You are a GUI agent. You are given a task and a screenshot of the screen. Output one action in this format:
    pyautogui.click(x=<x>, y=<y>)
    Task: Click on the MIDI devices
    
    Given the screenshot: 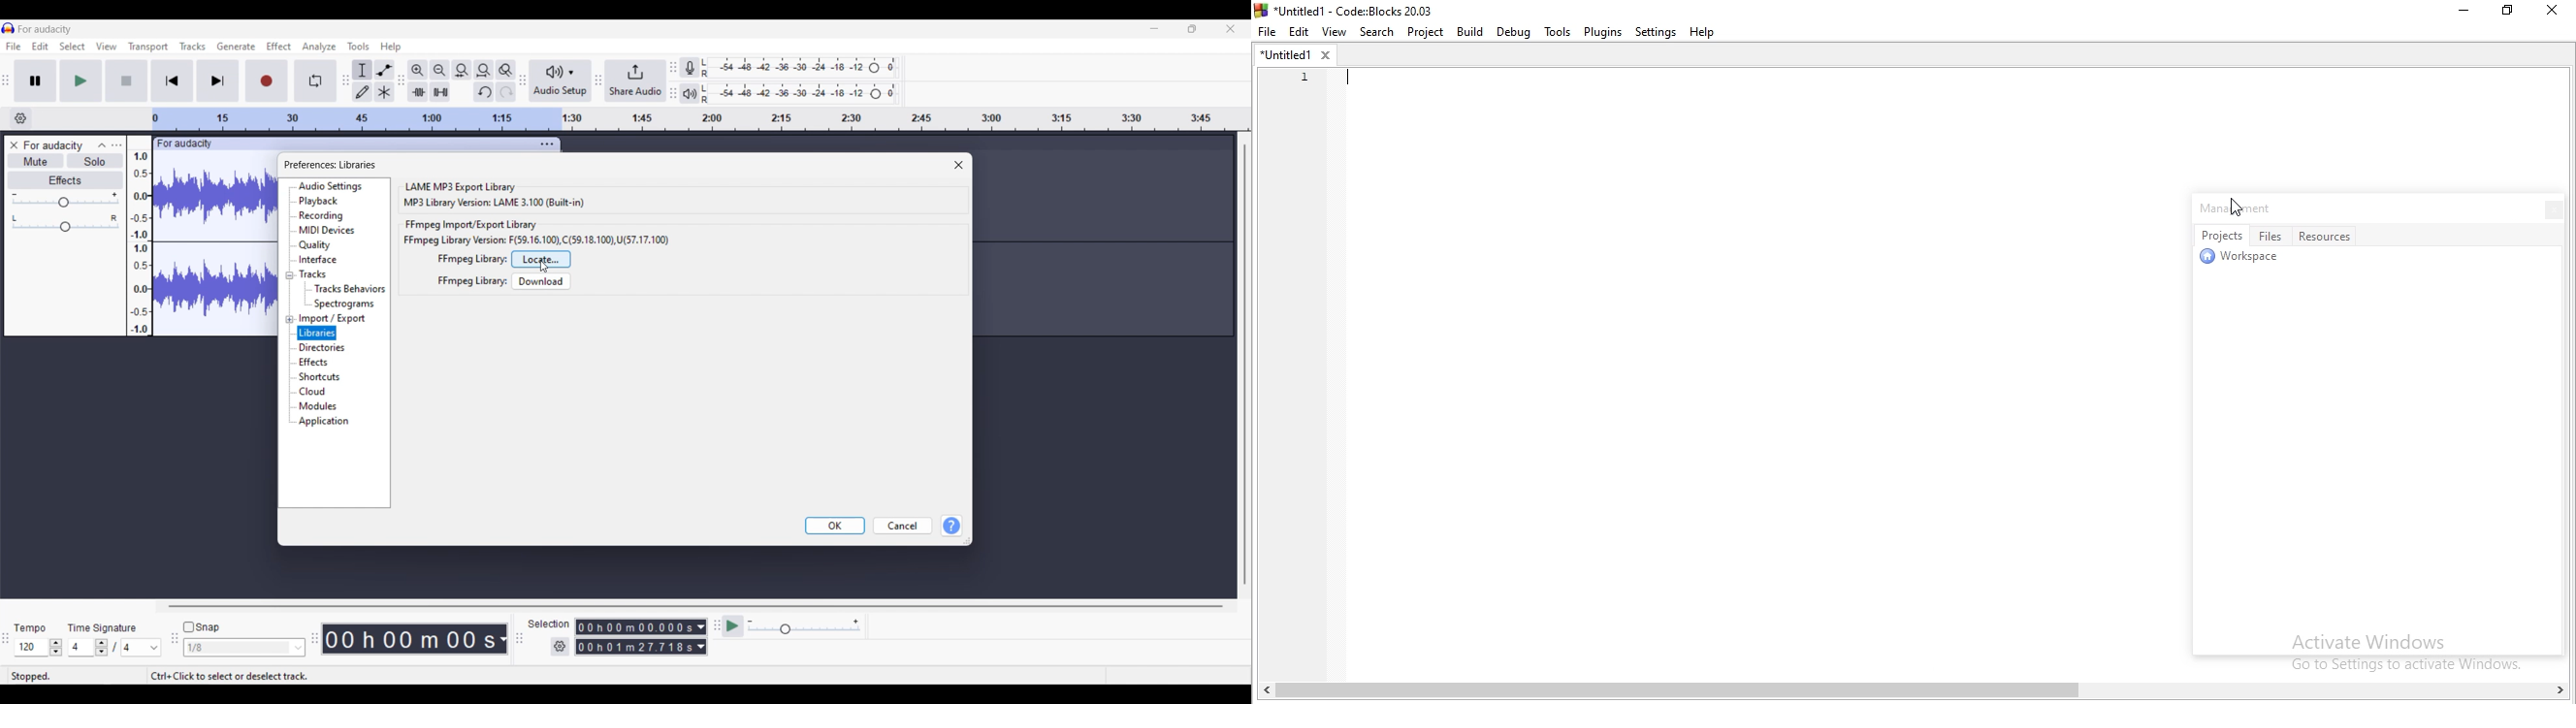 What is the action you would take?
    pyautogui.click(x=327, y=230)
    